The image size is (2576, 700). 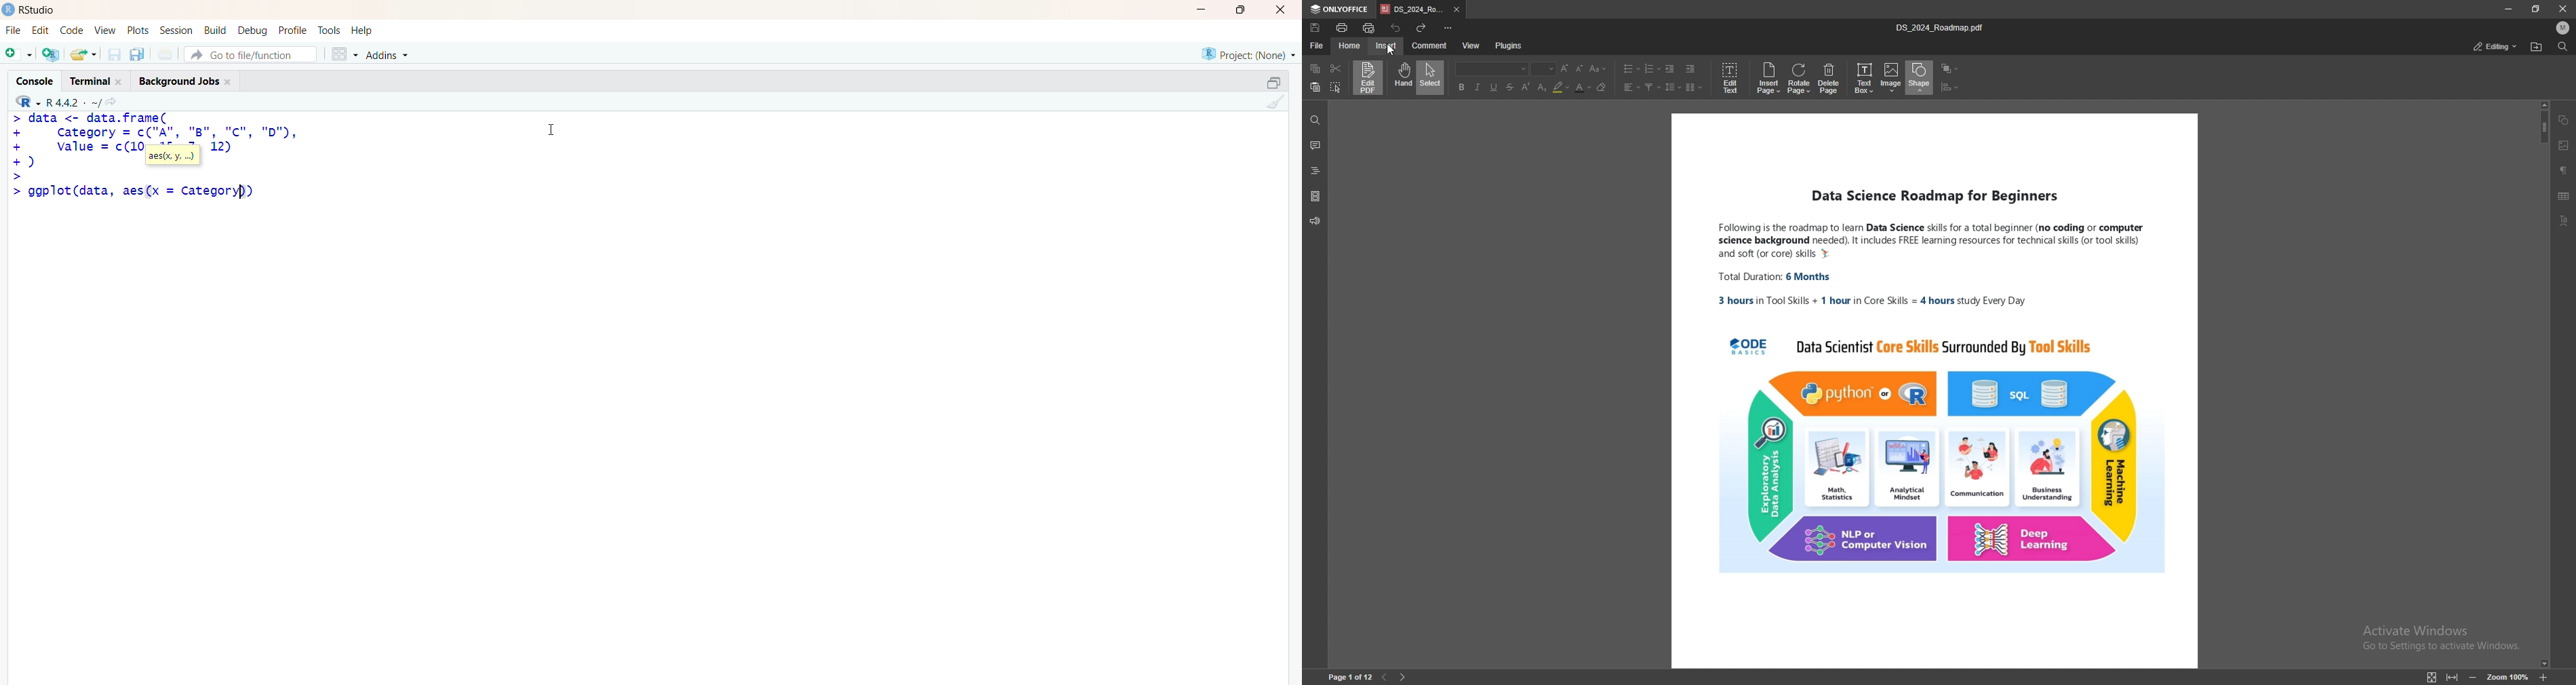 I want to click on code - > data <- data.frame(Category = c("A", "8B", "c", "D"),value = c(10, 15, 7, 12)) ggplot();, so click(x=167, y=156).